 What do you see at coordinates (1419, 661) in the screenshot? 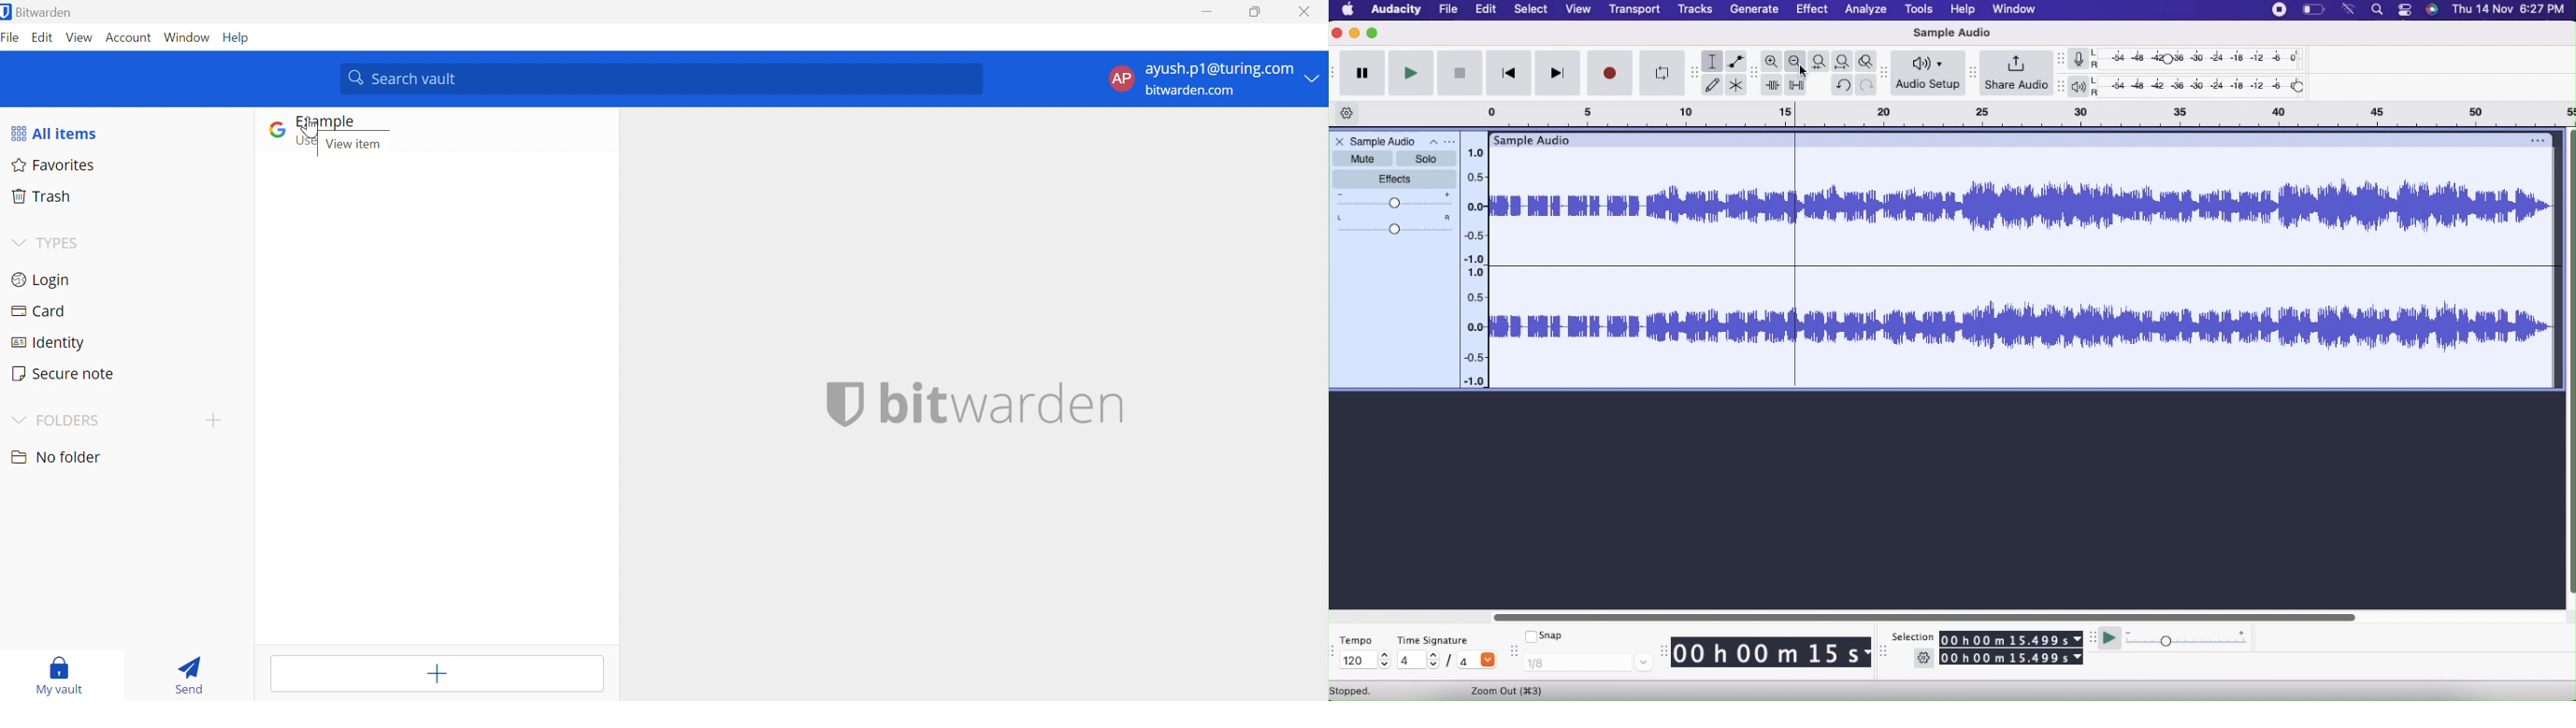
I see `4` at bounding box center [1419, 661].